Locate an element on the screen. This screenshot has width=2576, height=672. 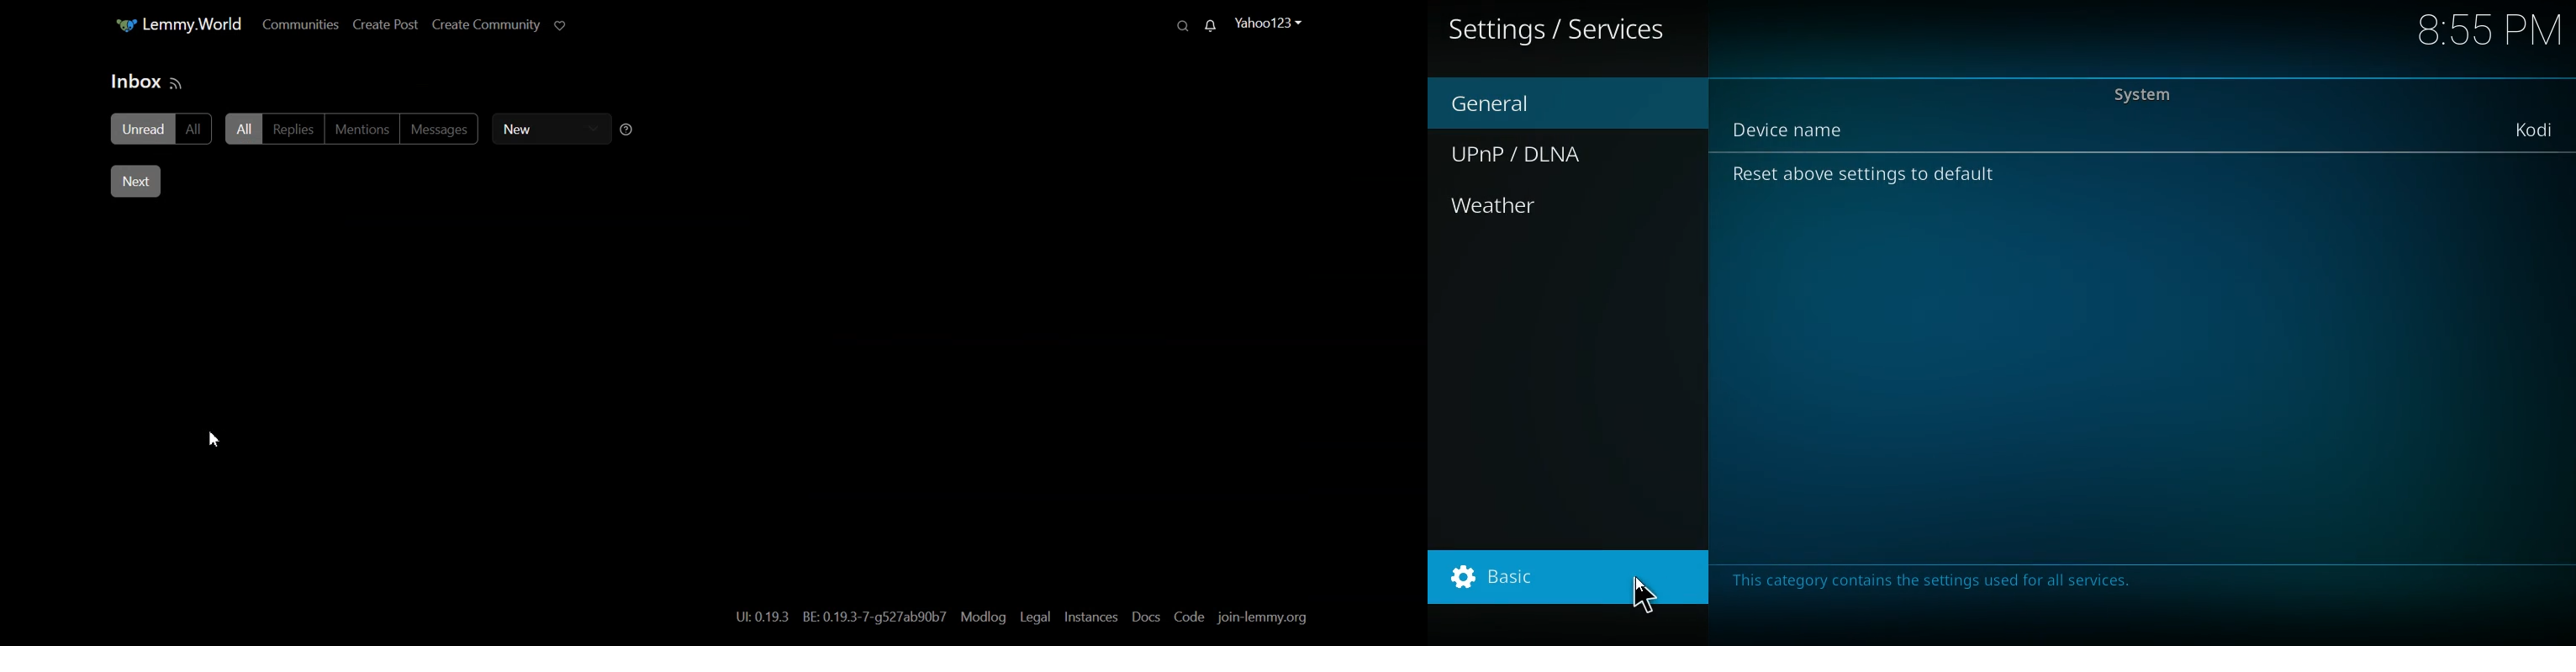
message is located at coordinates (1940, 577).